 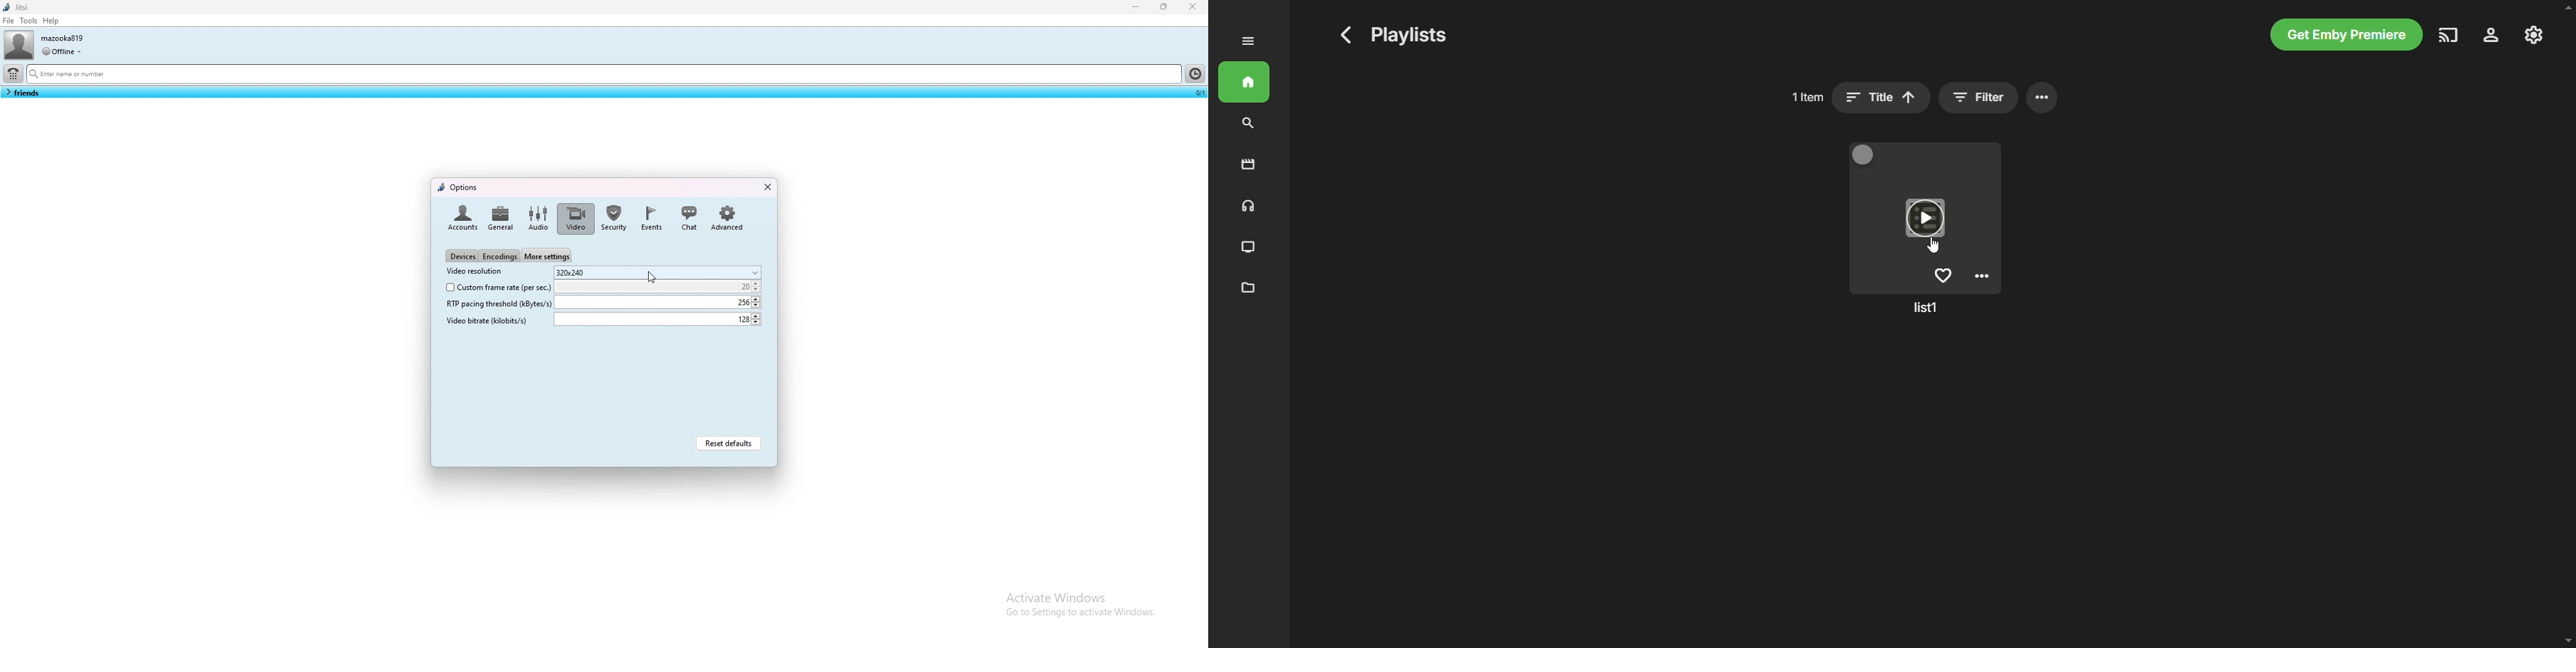 What do you see at coordinates (9, 20) in the screenshot?
I see `file` at bounding box center [9, 20].